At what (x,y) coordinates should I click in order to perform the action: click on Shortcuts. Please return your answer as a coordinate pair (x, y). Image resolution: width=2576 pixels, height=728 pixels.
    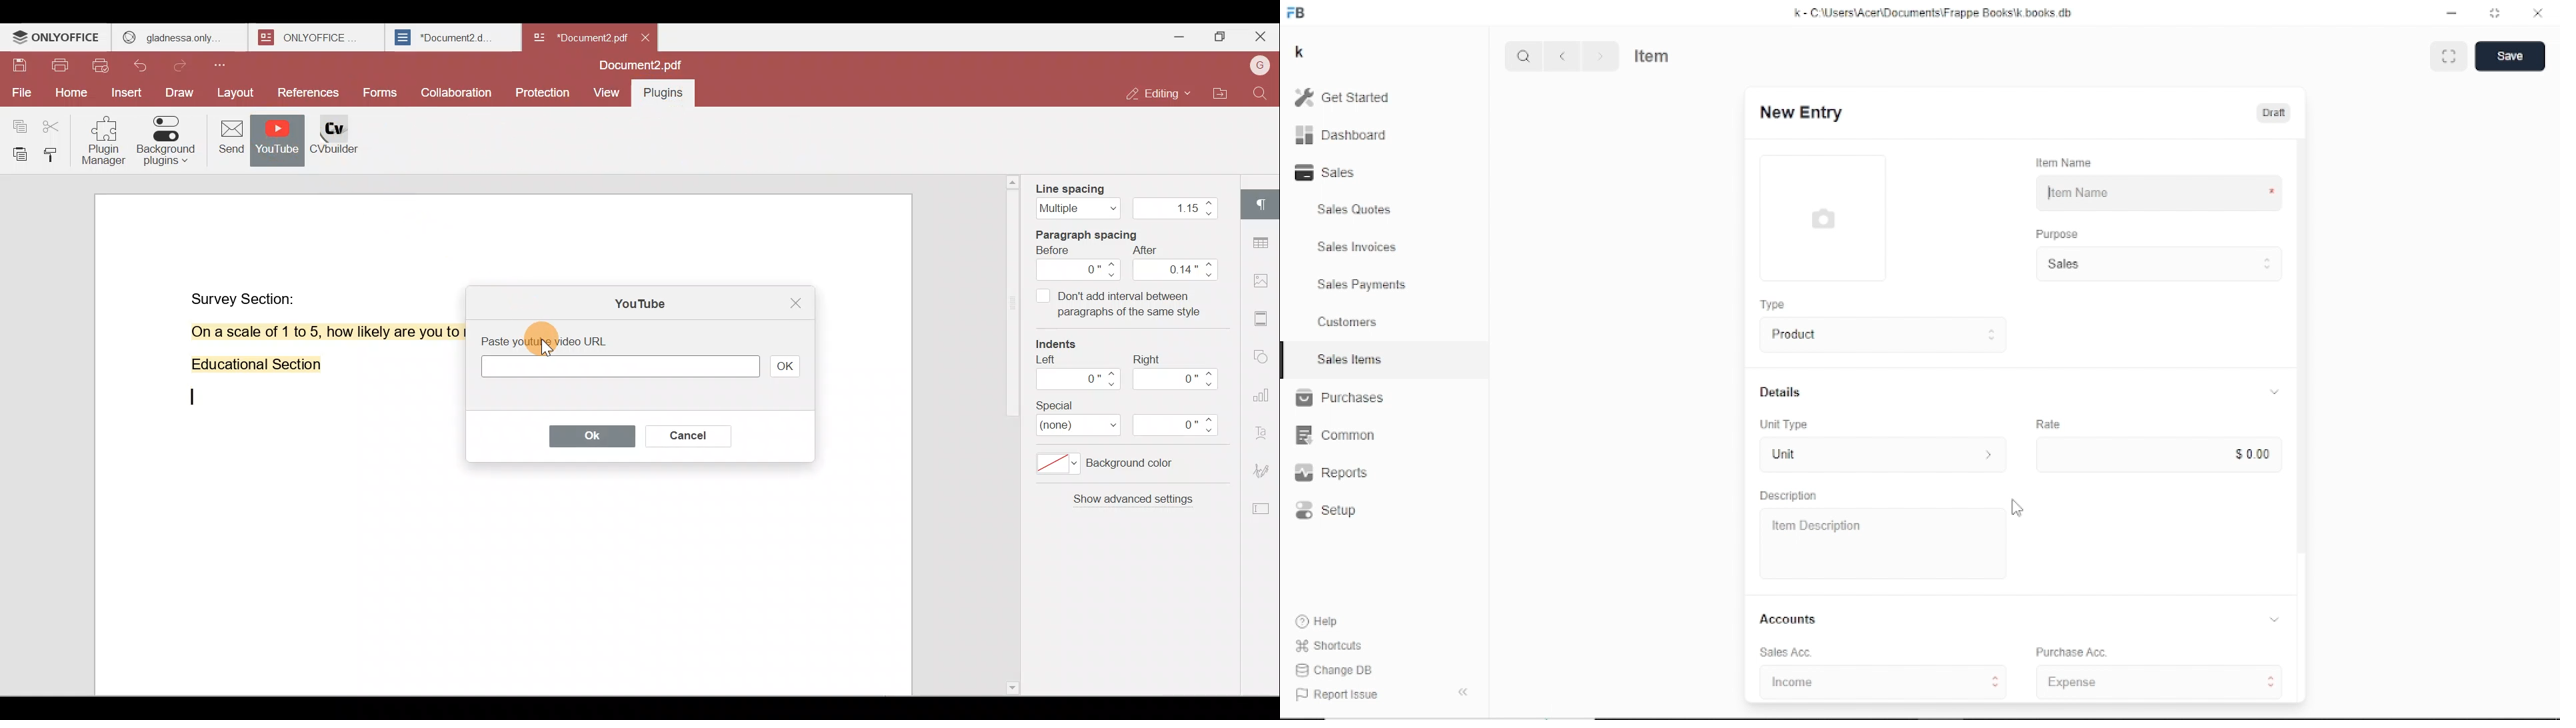
    Looking at the image, I should click on (1331, 647).